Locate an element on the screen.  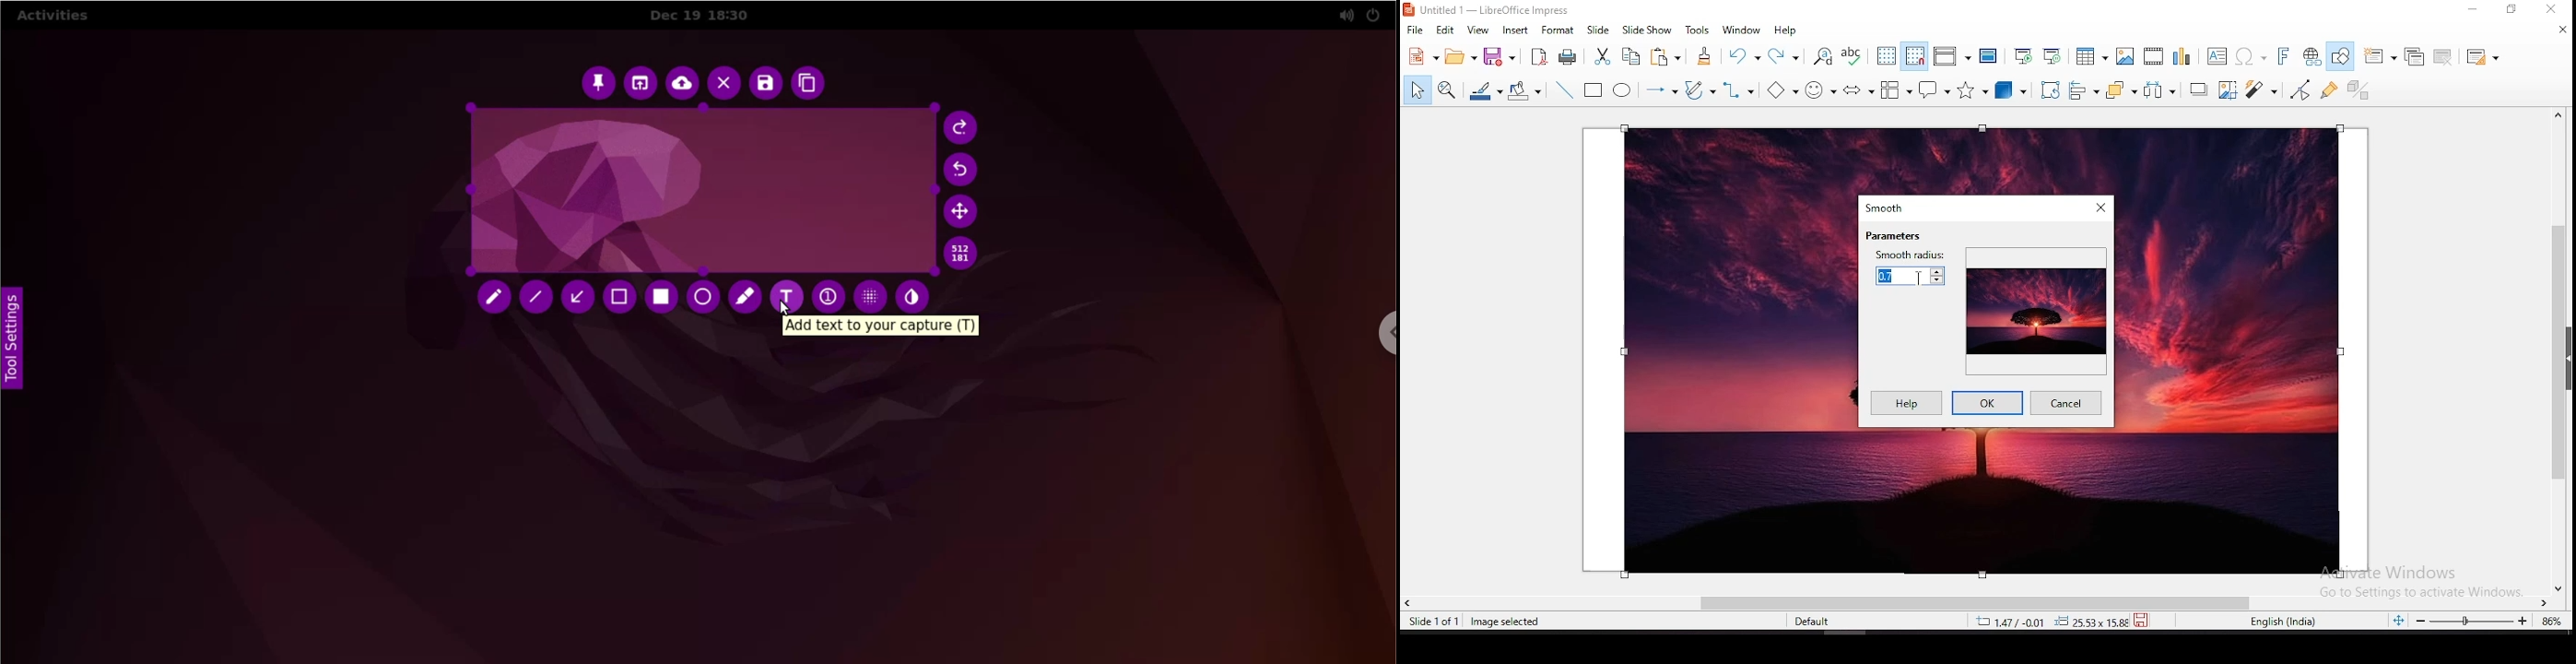
select tool is located at coordinates (1415, 91).